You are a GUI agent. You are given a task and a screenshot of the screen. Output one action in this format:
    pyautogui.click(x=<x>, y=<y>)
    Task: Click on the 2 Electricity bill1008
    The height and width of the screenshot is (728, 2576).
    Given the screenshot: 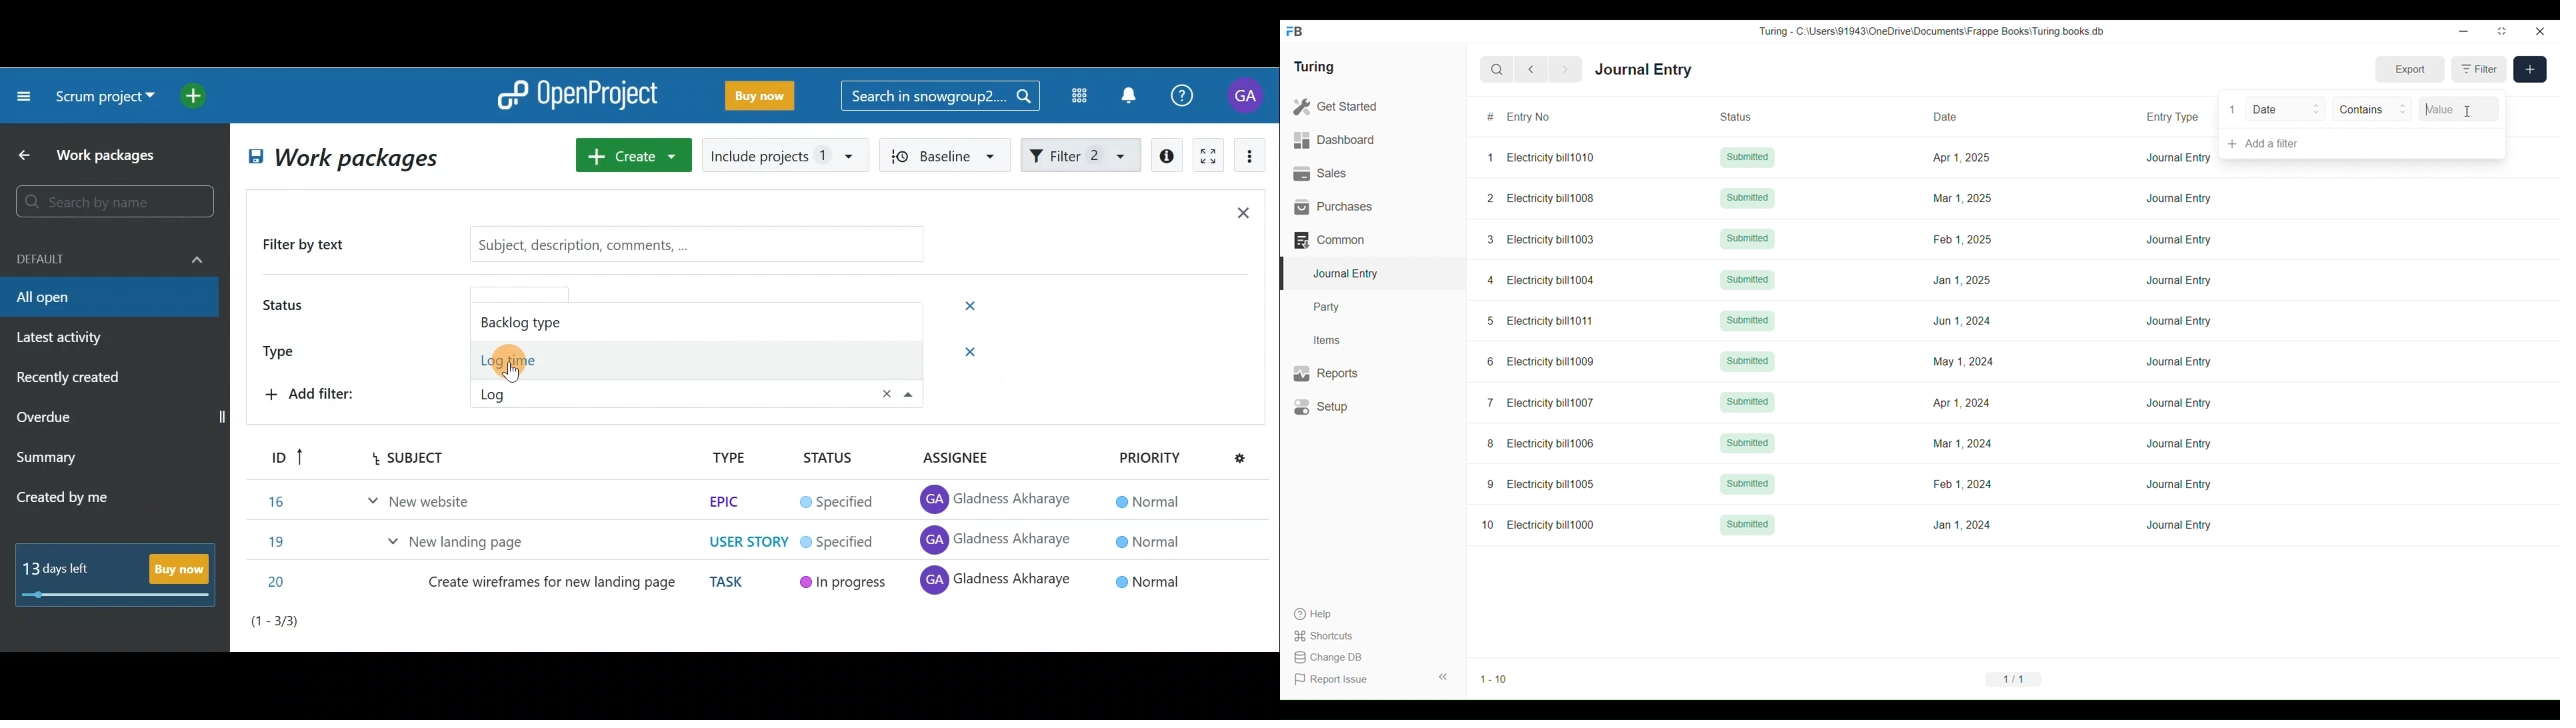 What is the action you would take?
    pyautogui.click(x=1541, y=198)
    